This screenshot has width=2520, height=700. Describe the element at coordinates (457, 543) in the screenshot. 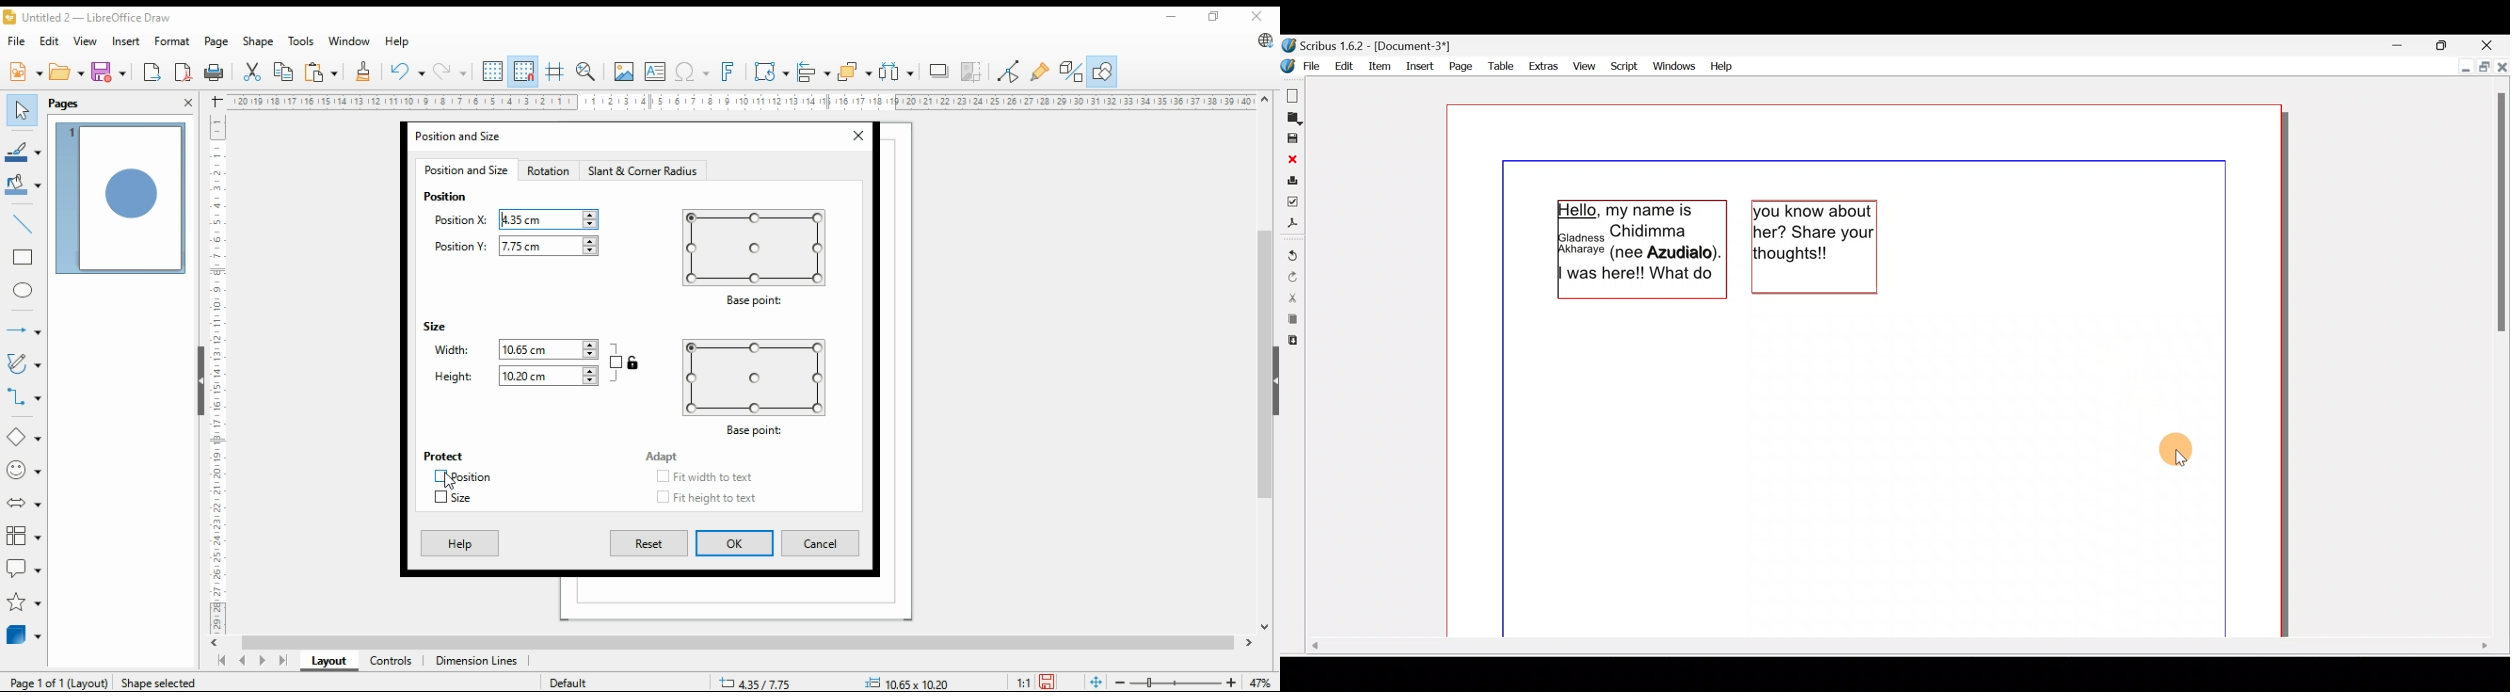

I see `help` at that location.